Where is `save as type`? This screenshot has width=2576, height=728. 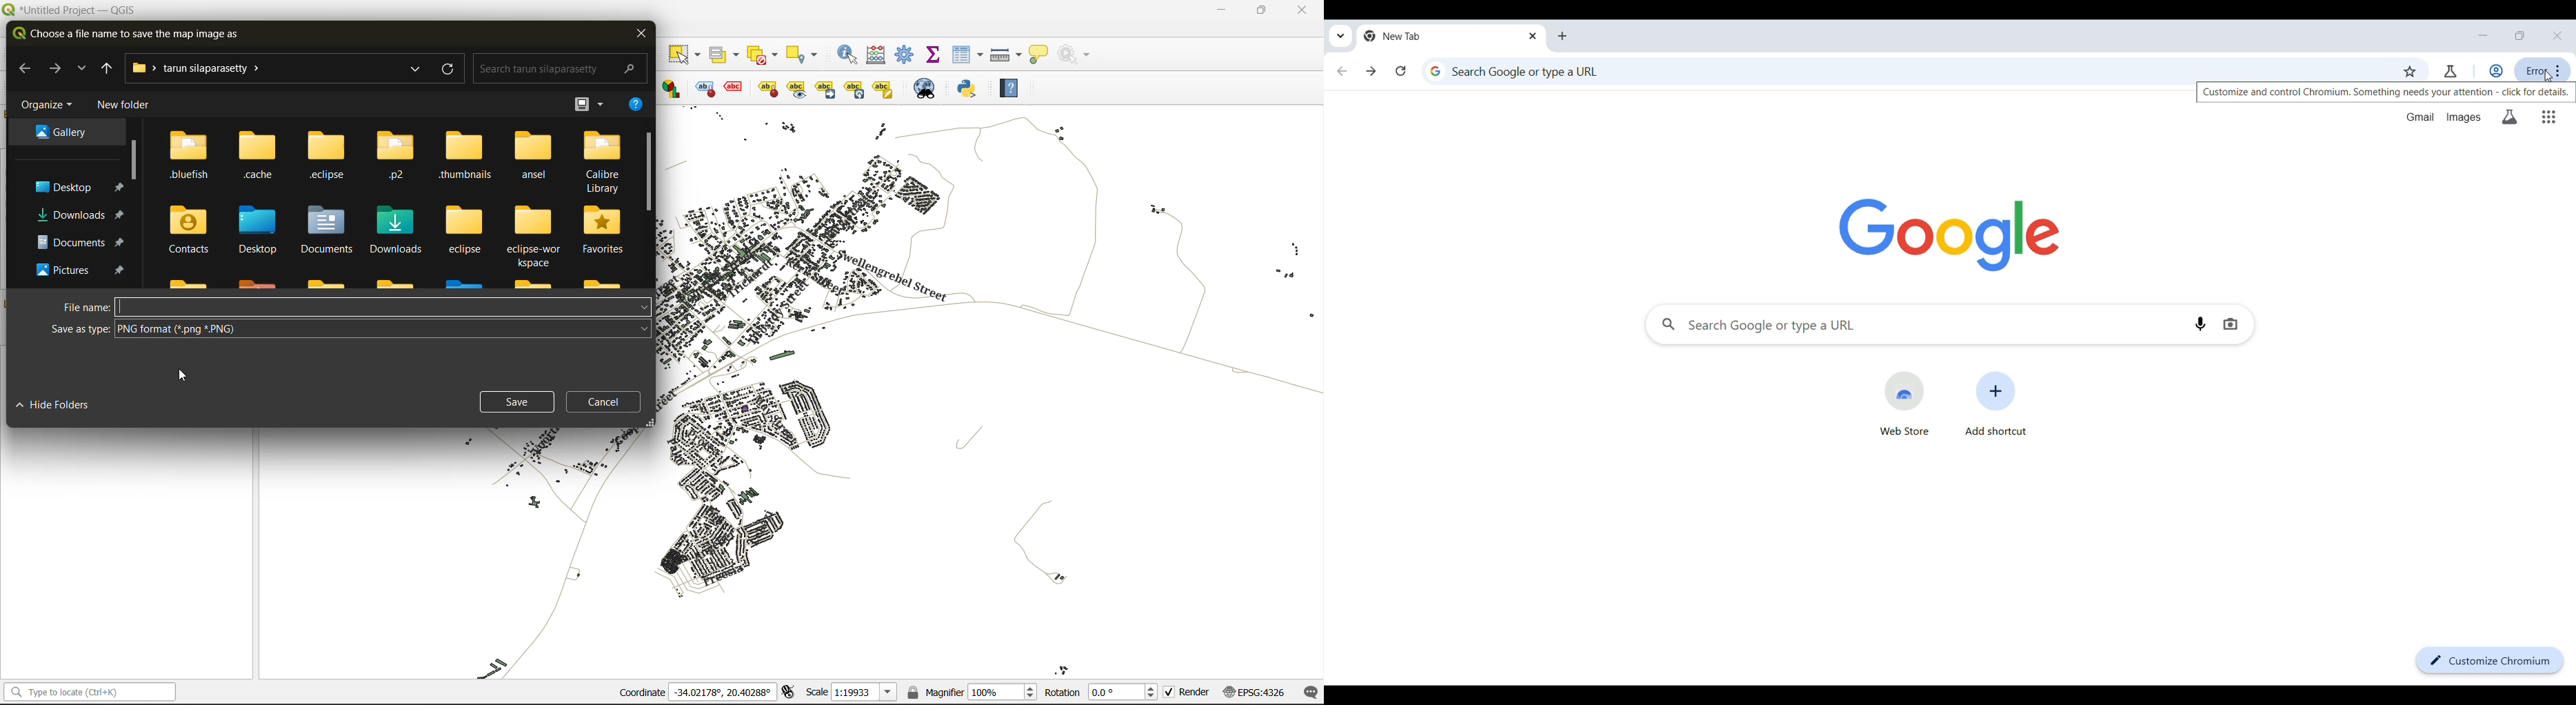
save as type is located at coordinates (349, 330).